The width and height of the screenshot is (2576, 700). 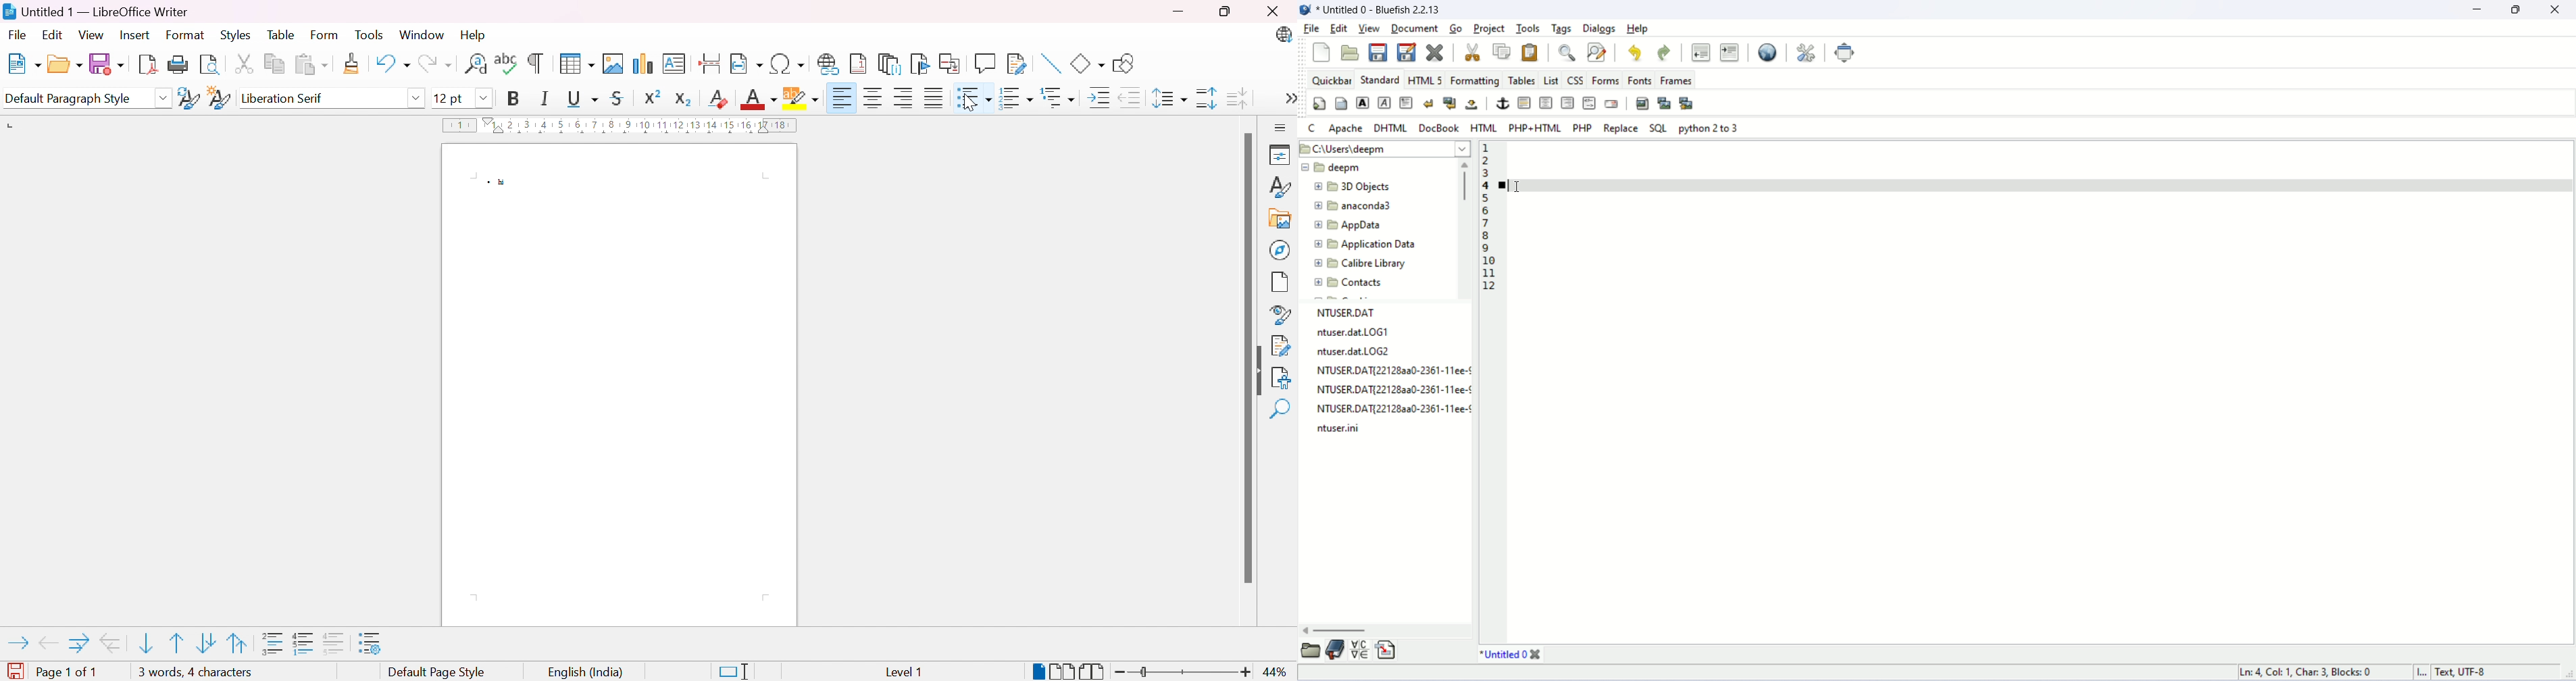 I want to click on NTUSER.DAT, so click(x=1354, y=313).